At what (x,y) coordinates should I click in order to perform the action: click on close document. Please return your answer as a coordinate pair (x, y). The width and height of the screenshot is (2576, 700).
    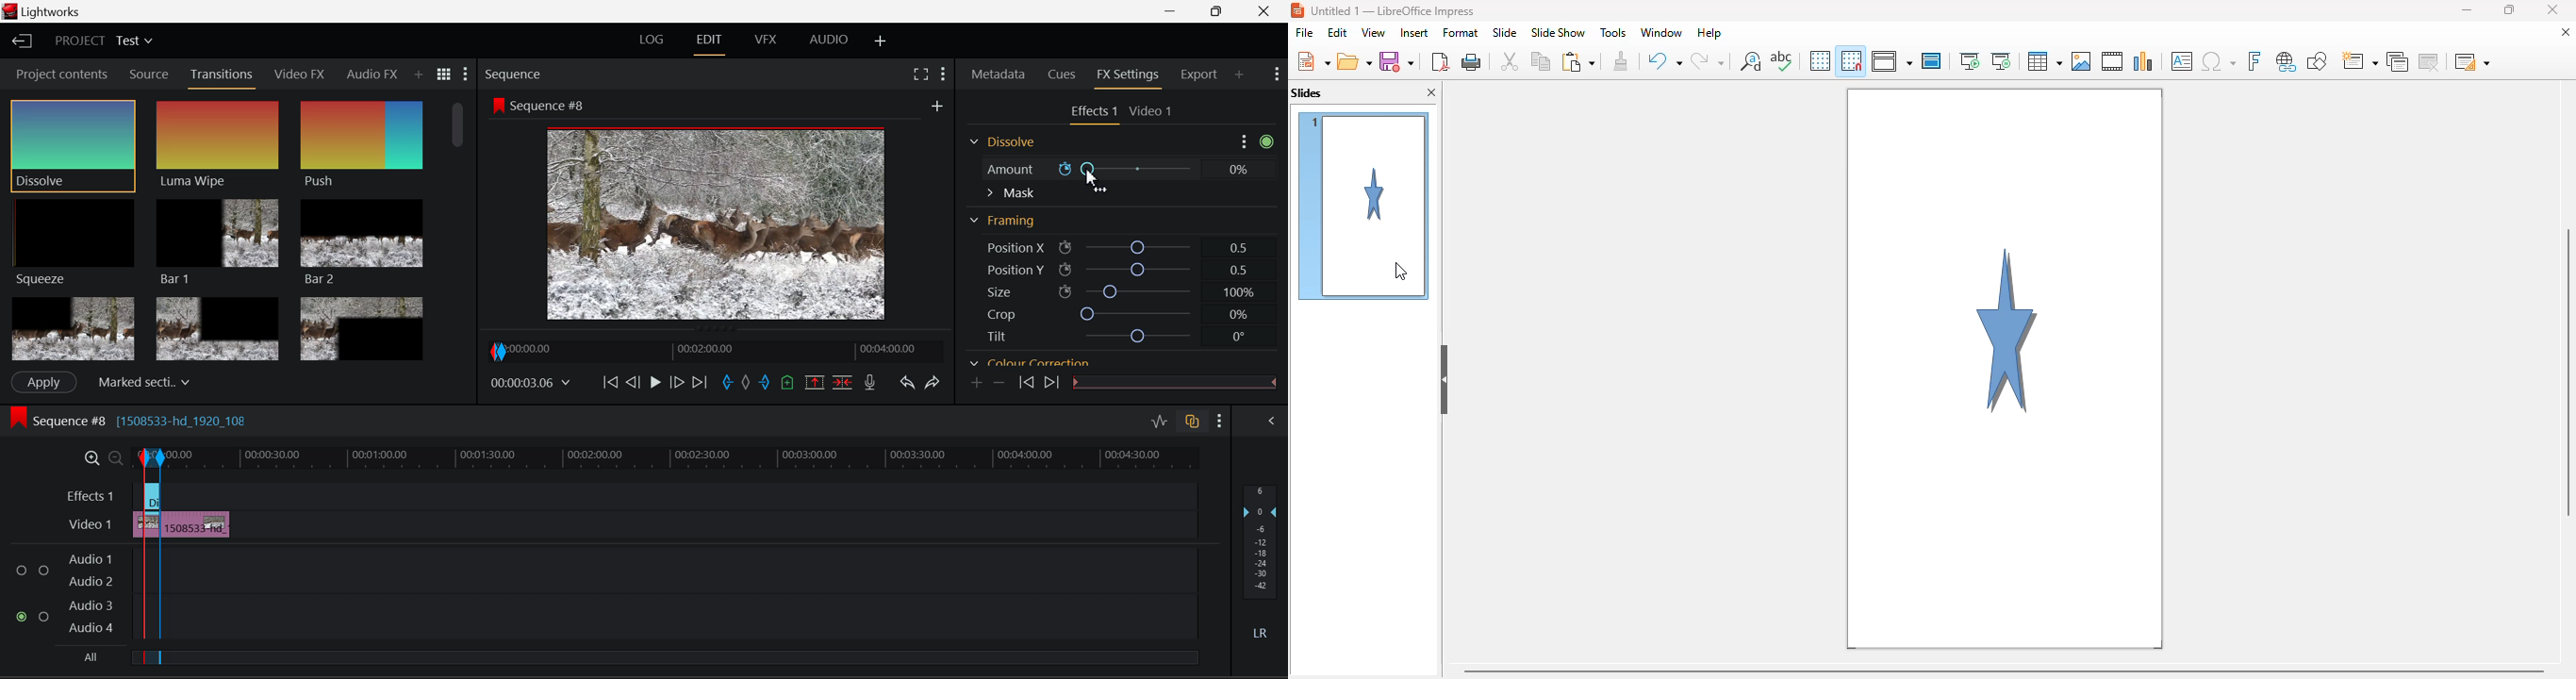
    Looking at the image, I should click on (2566, 32).